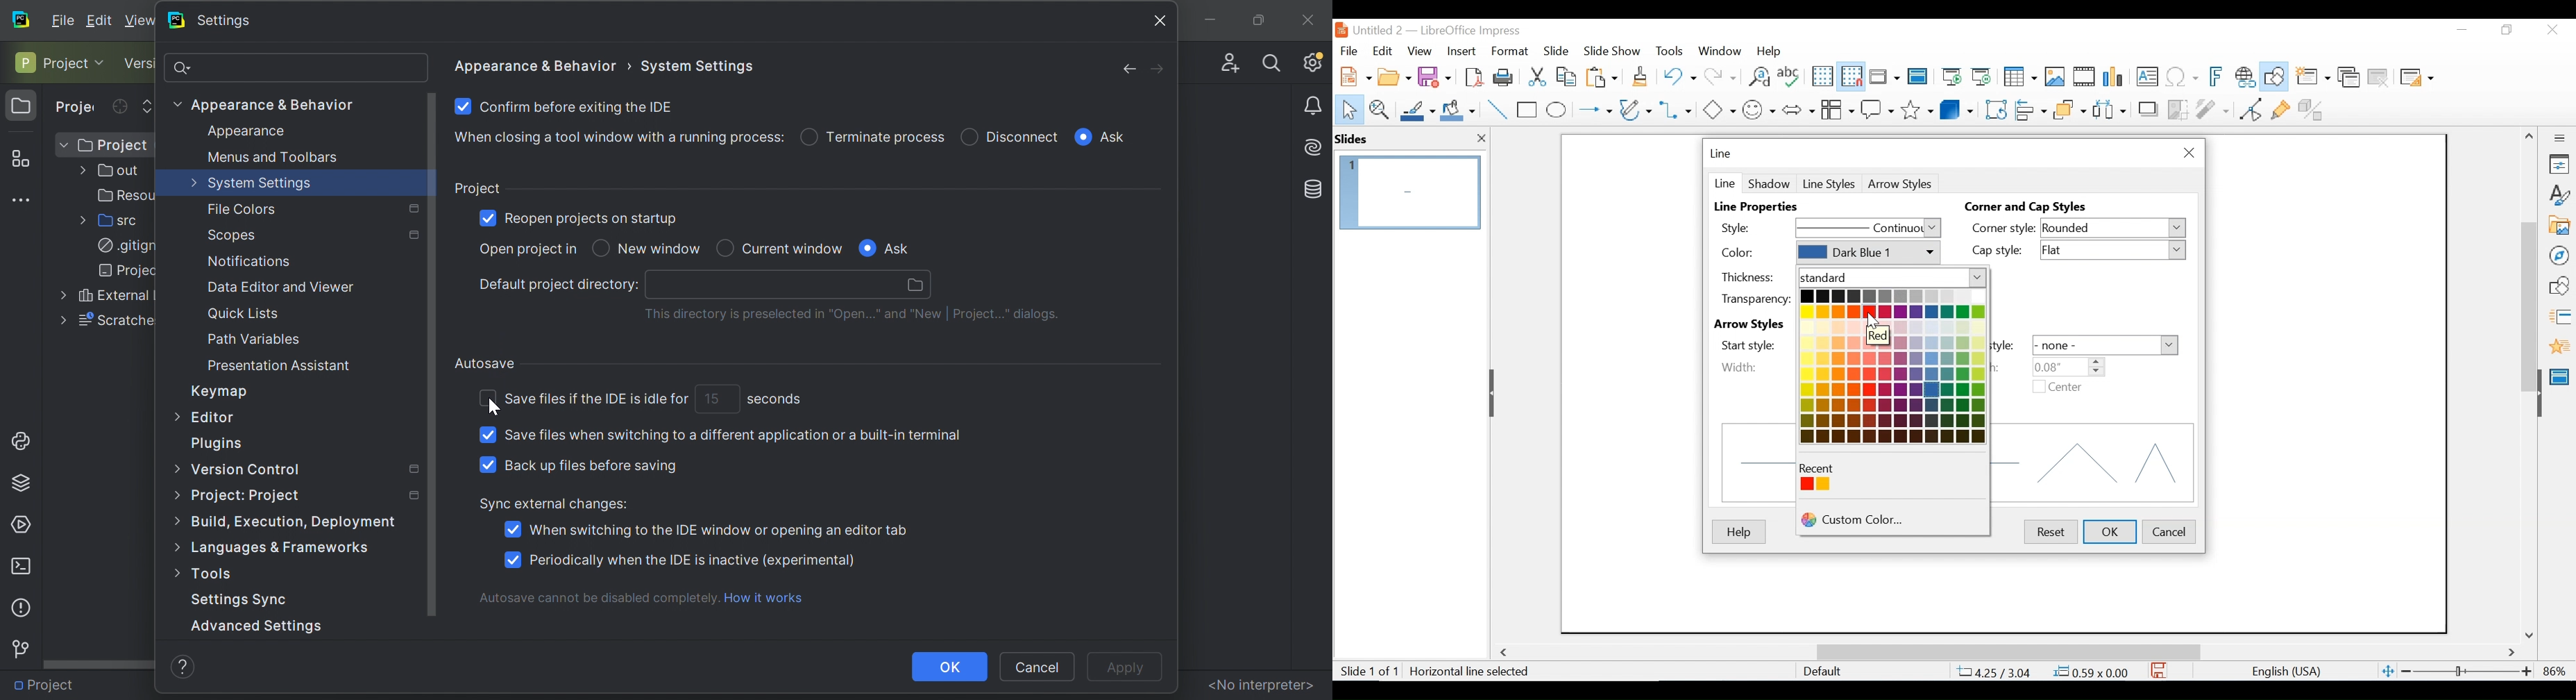  Describe the element at coordinates (2528, 292) in the screenshot. I see `Vertical Scrollbar` at that location.